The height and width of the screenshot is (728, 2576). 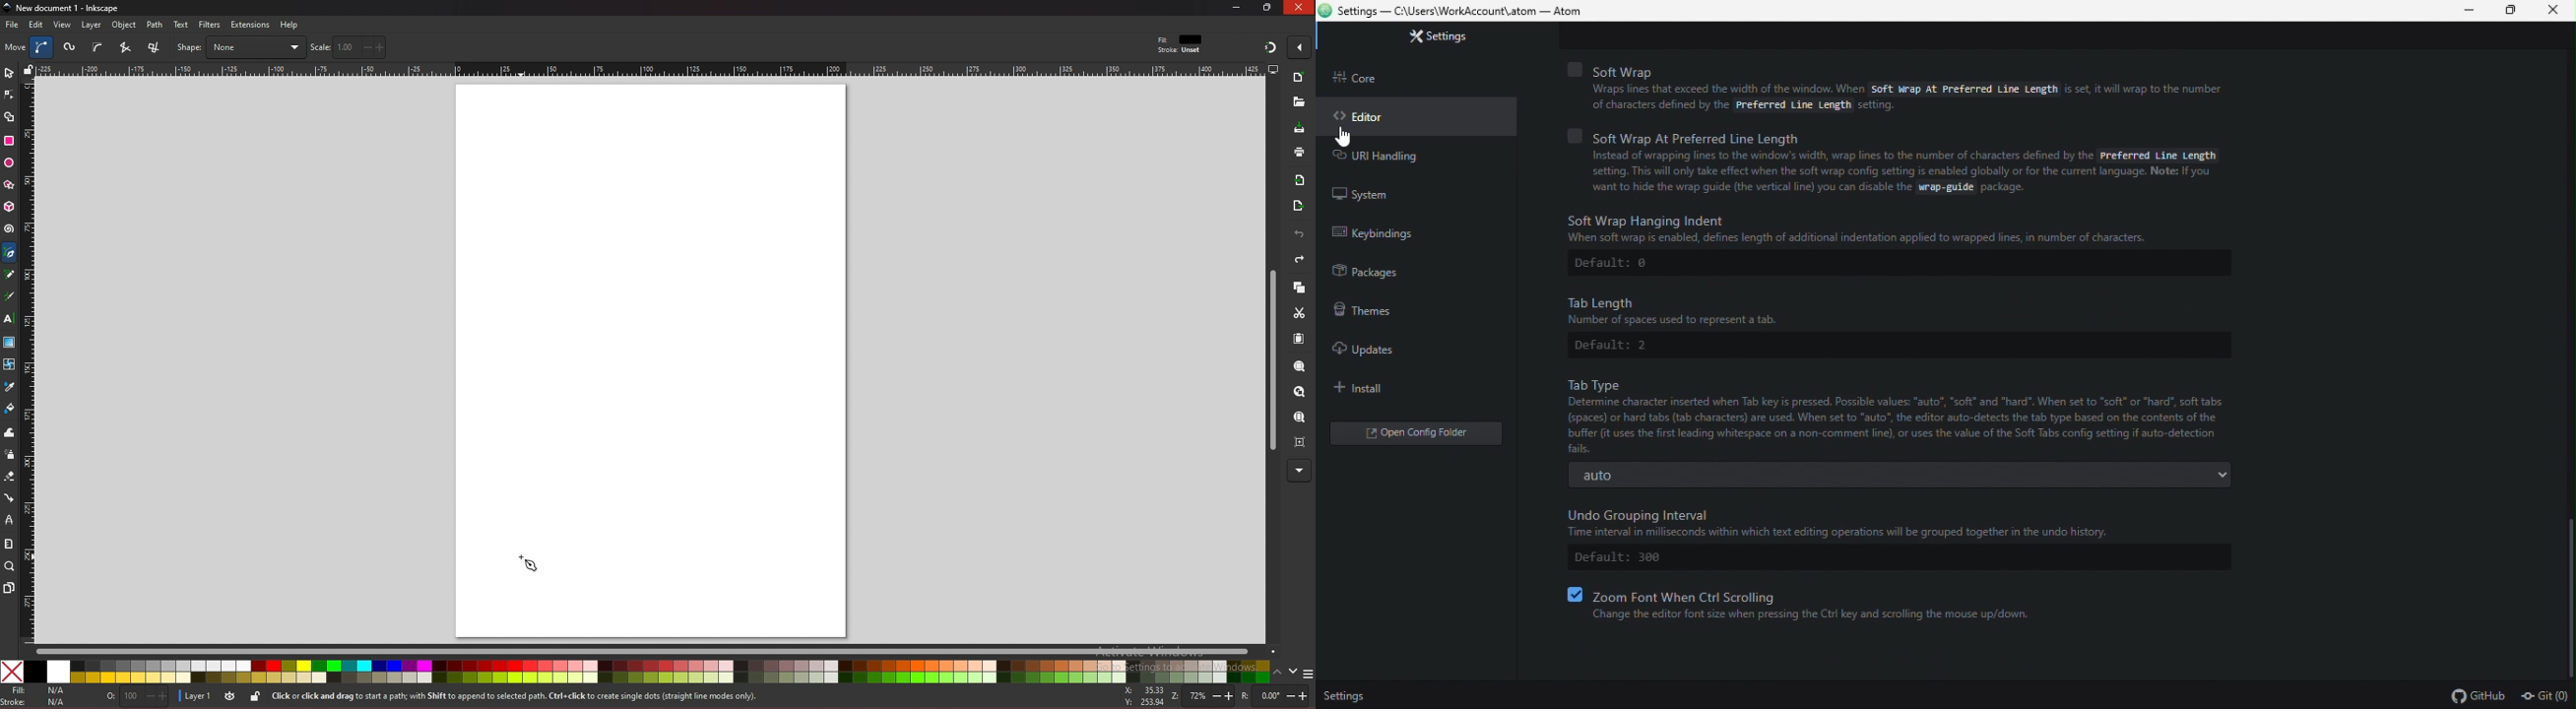 What do you see at coordinates (290, 25) in the screenshot?
I see `help` at bounding box center [290, 25].